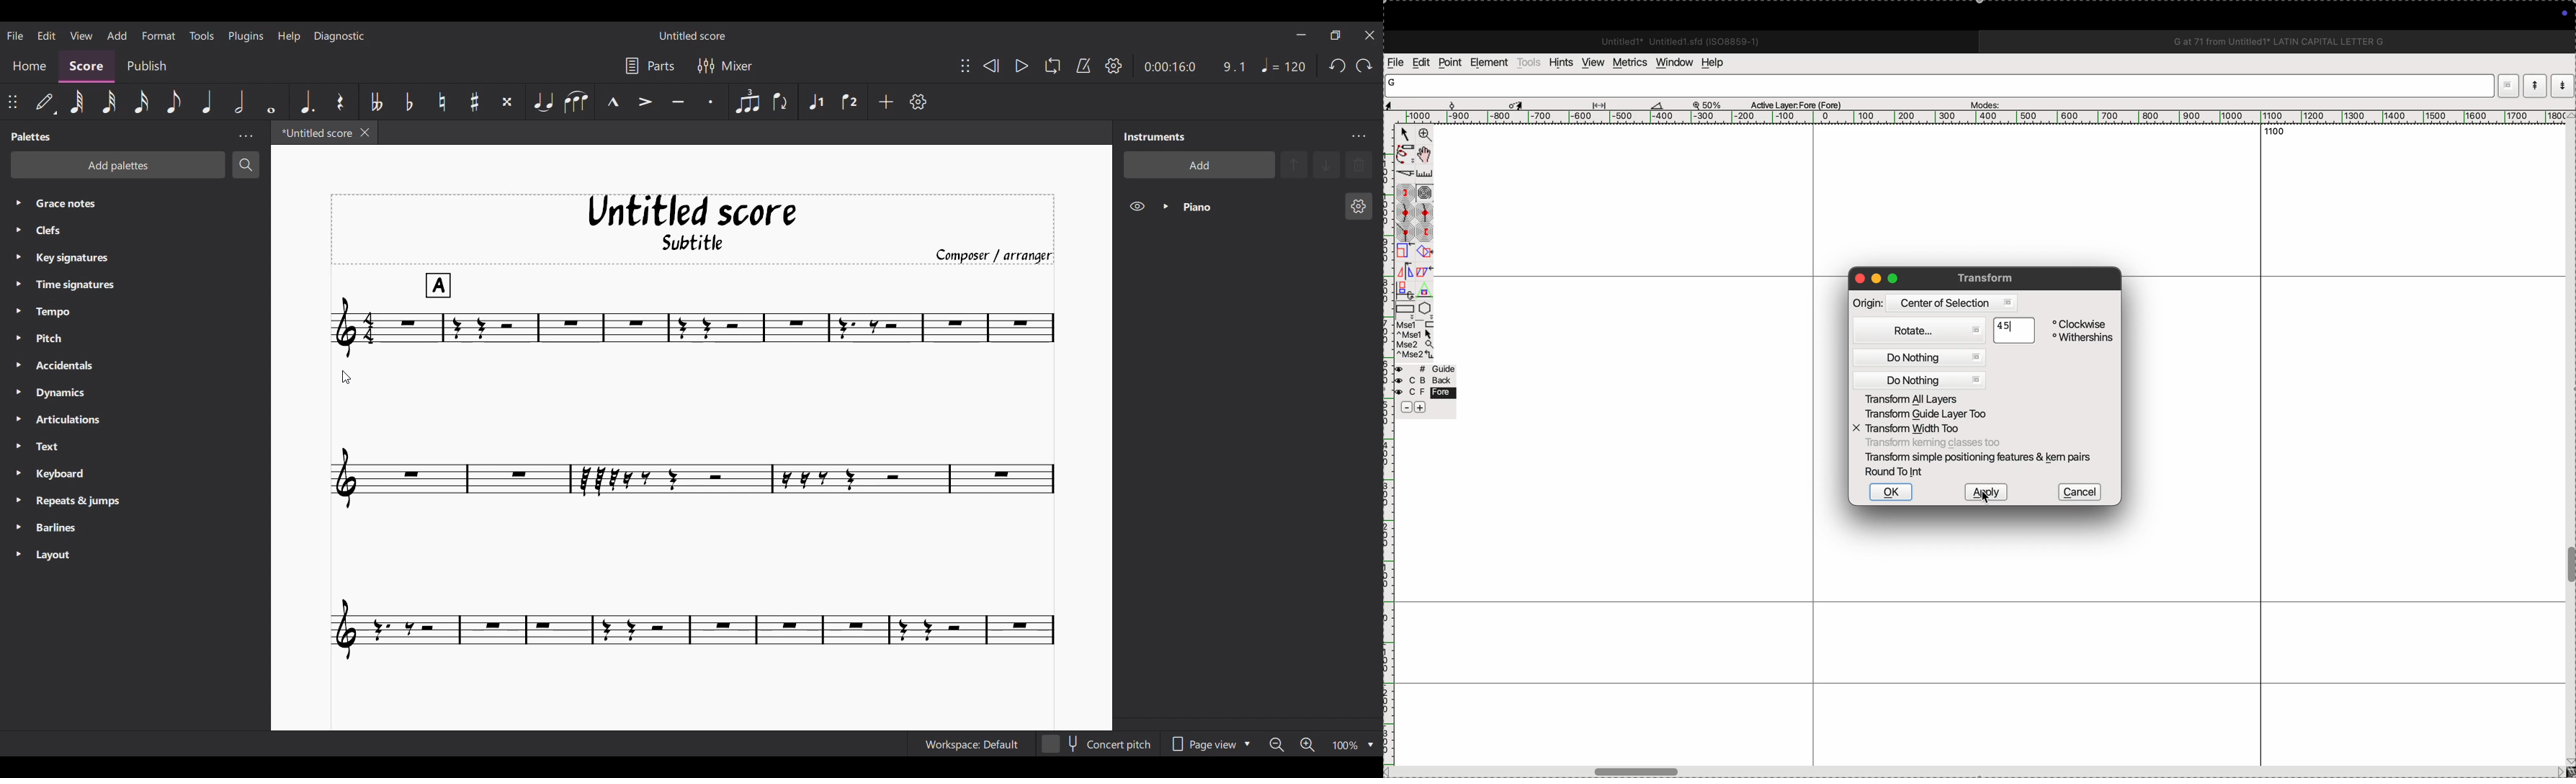 Image resolution: width=2576 pixels, height=784 pixels. Describe the element at coordinates (2083, 492) in the screenshot. I see `cancel` at that location.